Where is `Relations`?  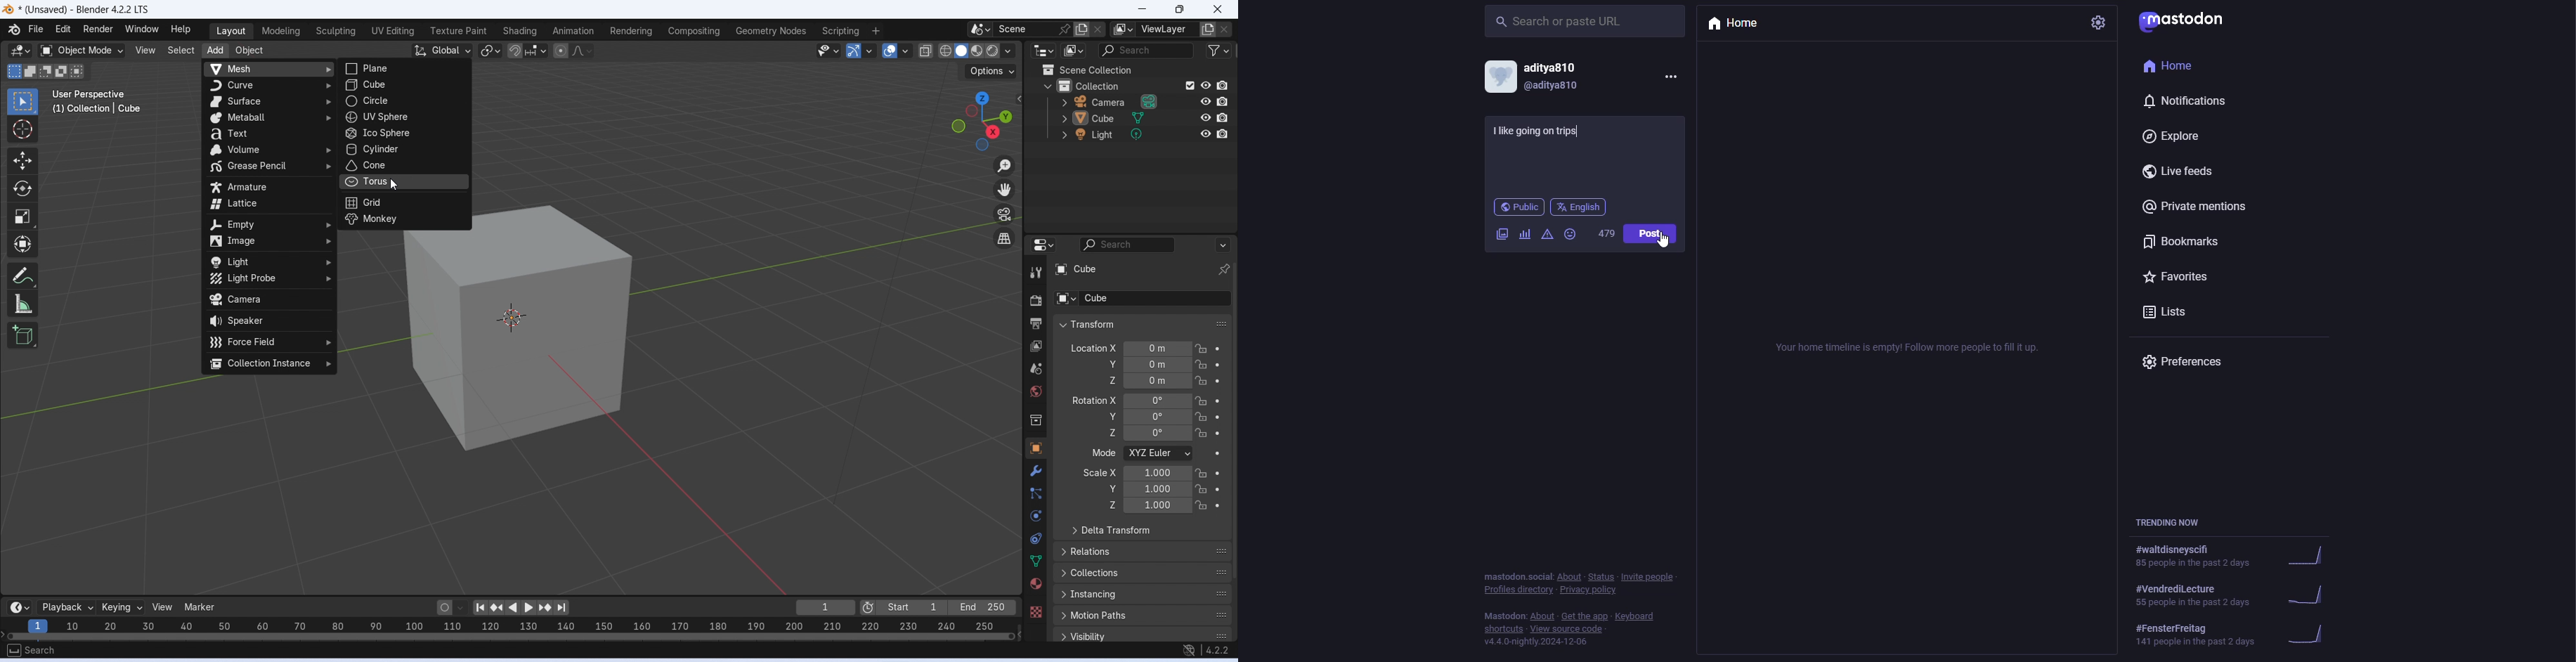 Relations is located at coordinates (1144, 551).